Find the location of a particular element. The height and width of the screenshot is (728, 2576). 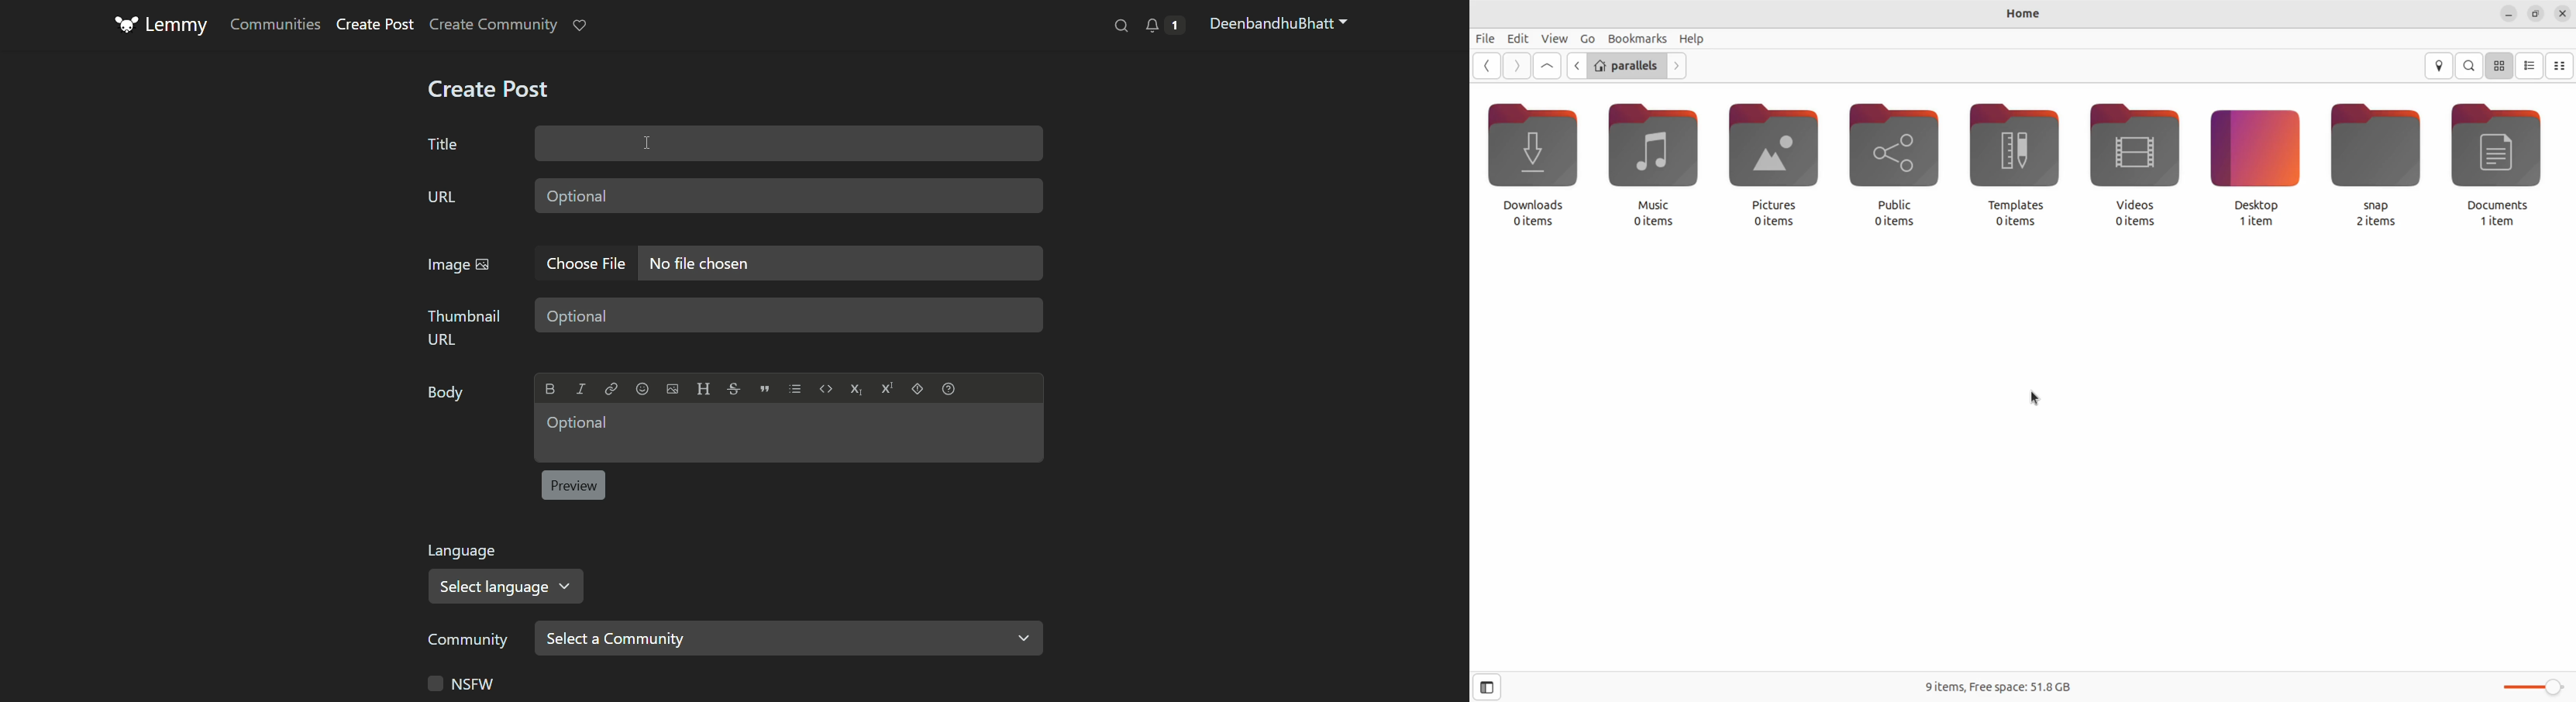

0 items is located at coordinates (1533, 221).